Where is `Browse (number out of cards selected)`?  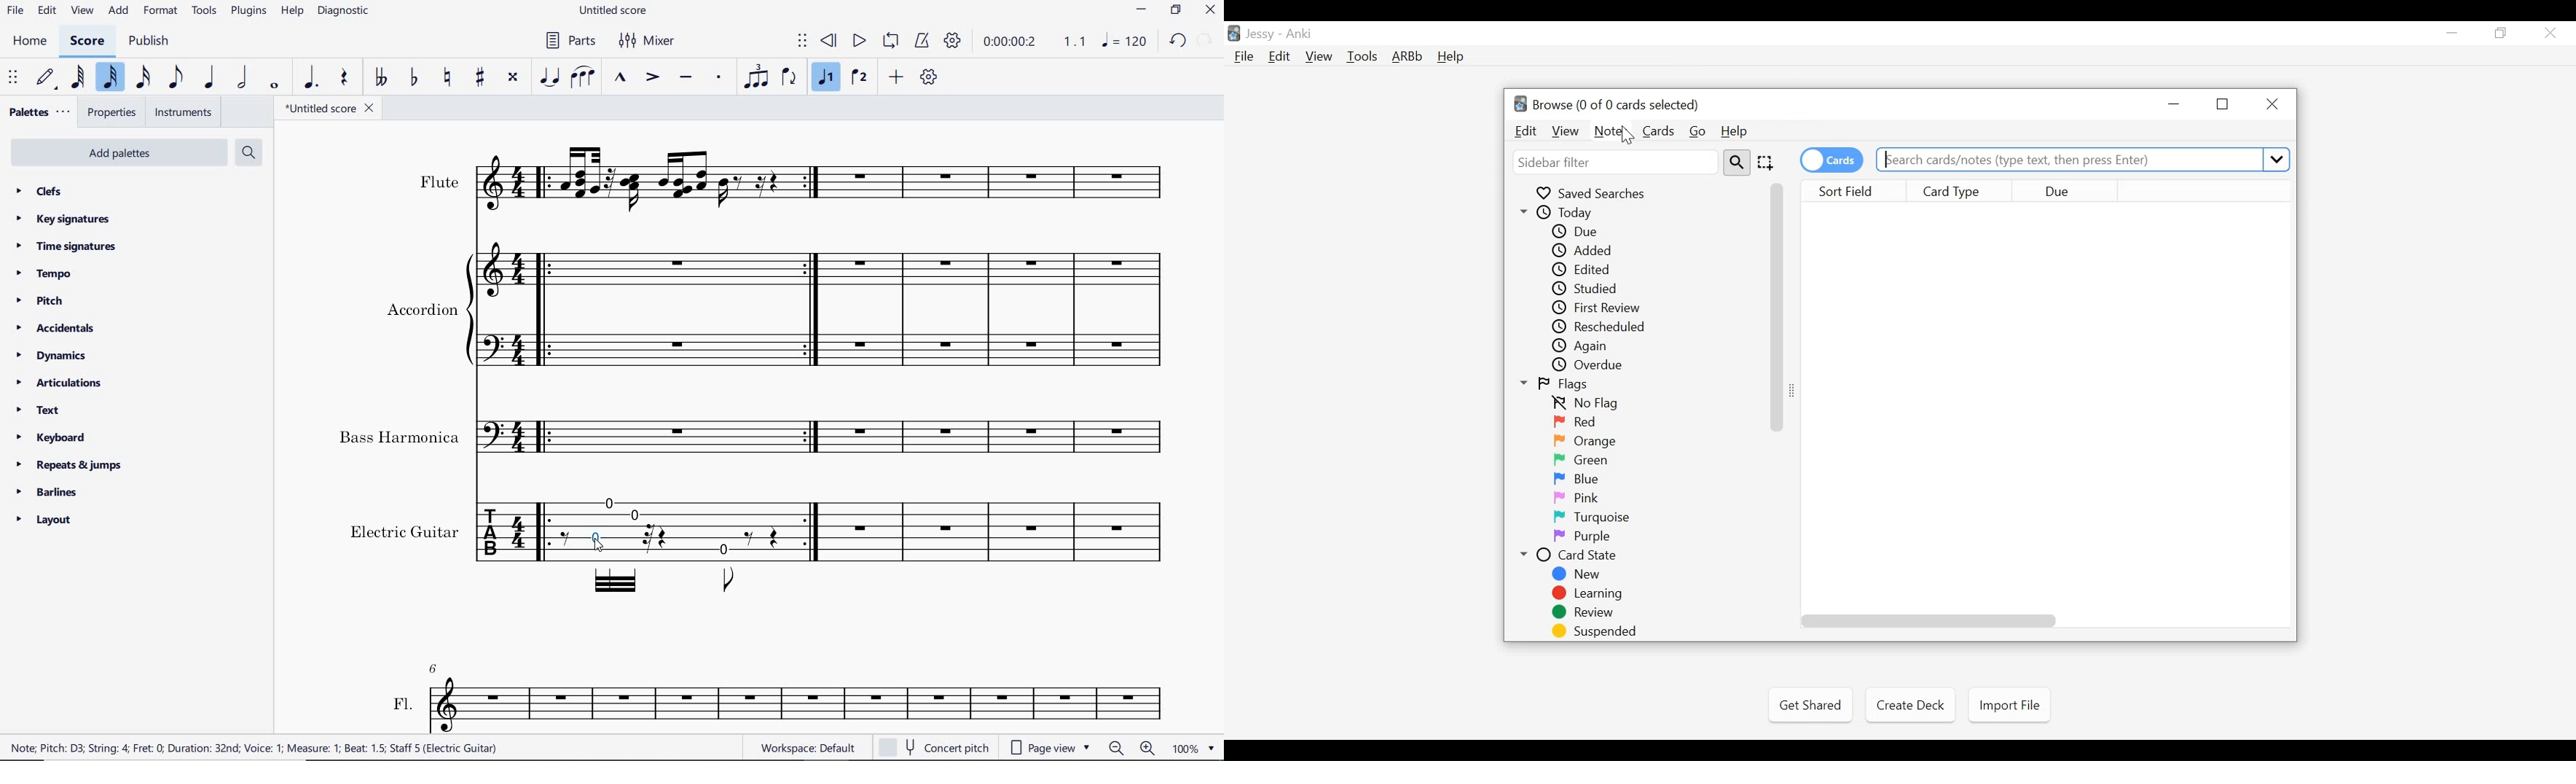
Browse (number out of cards selected) is located at coordinates (1616, 105).